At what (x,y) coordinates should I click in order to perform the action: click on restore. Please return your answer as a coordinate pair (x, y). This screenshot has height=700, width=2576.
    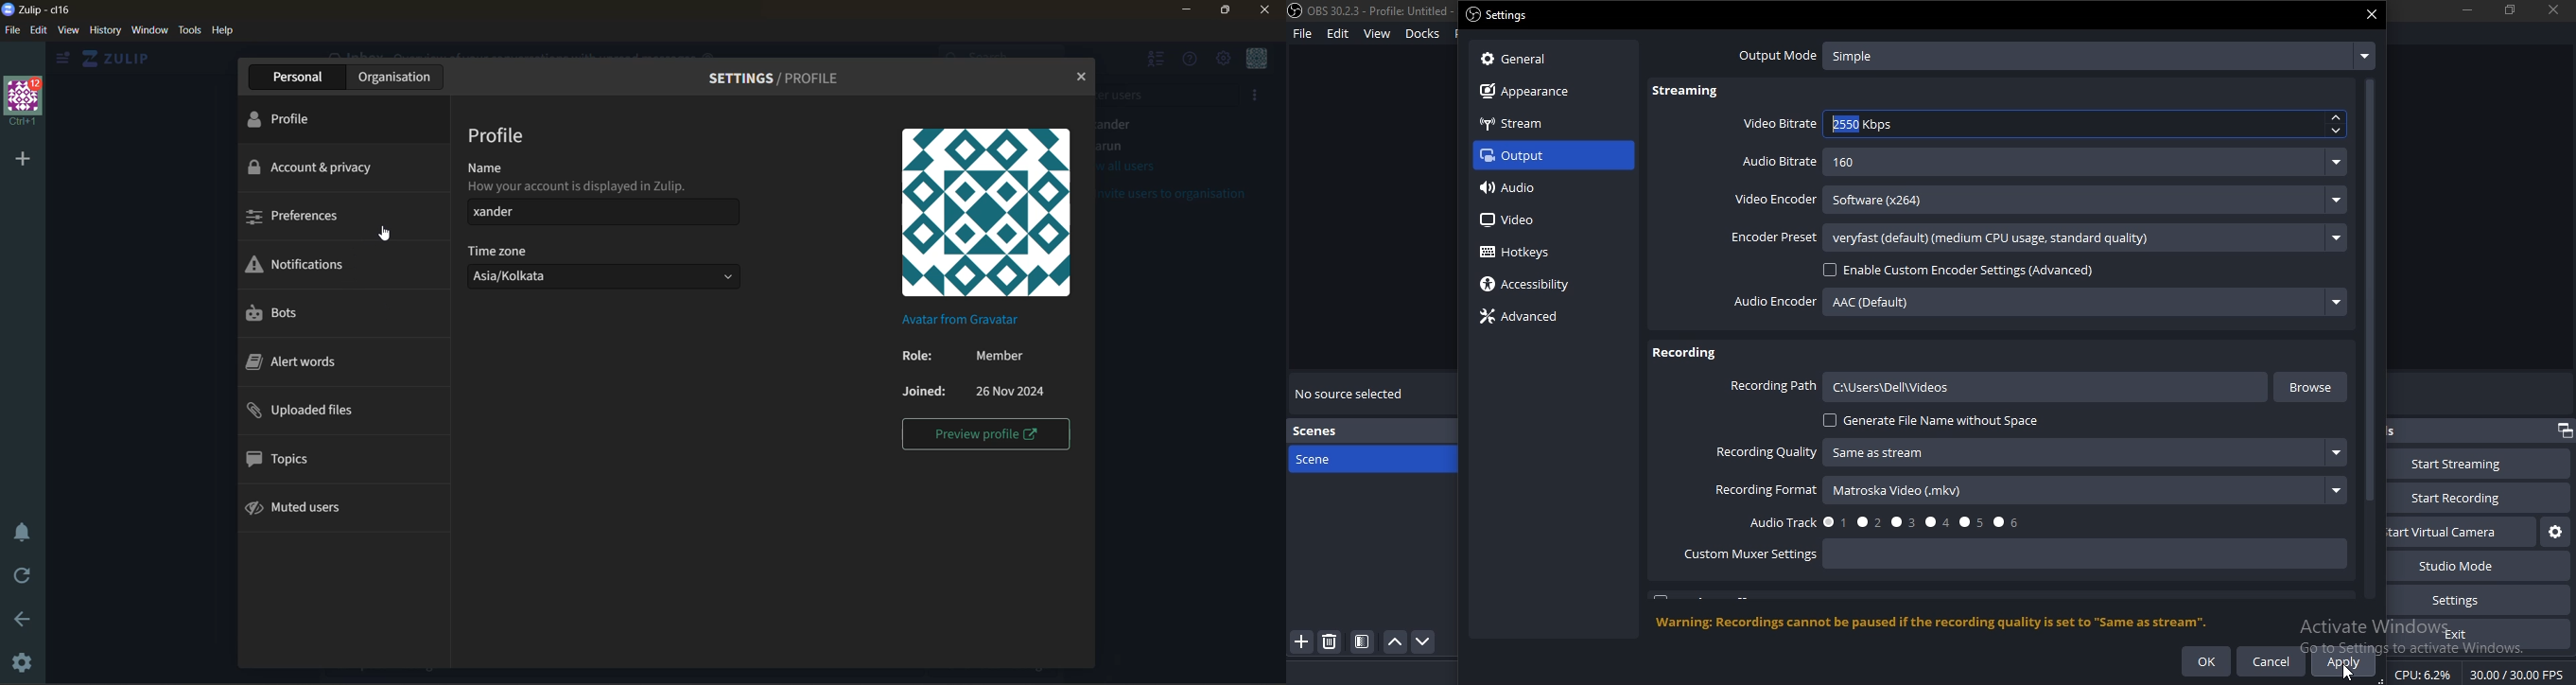
    Looking at the image, I should click on (2510, 9).